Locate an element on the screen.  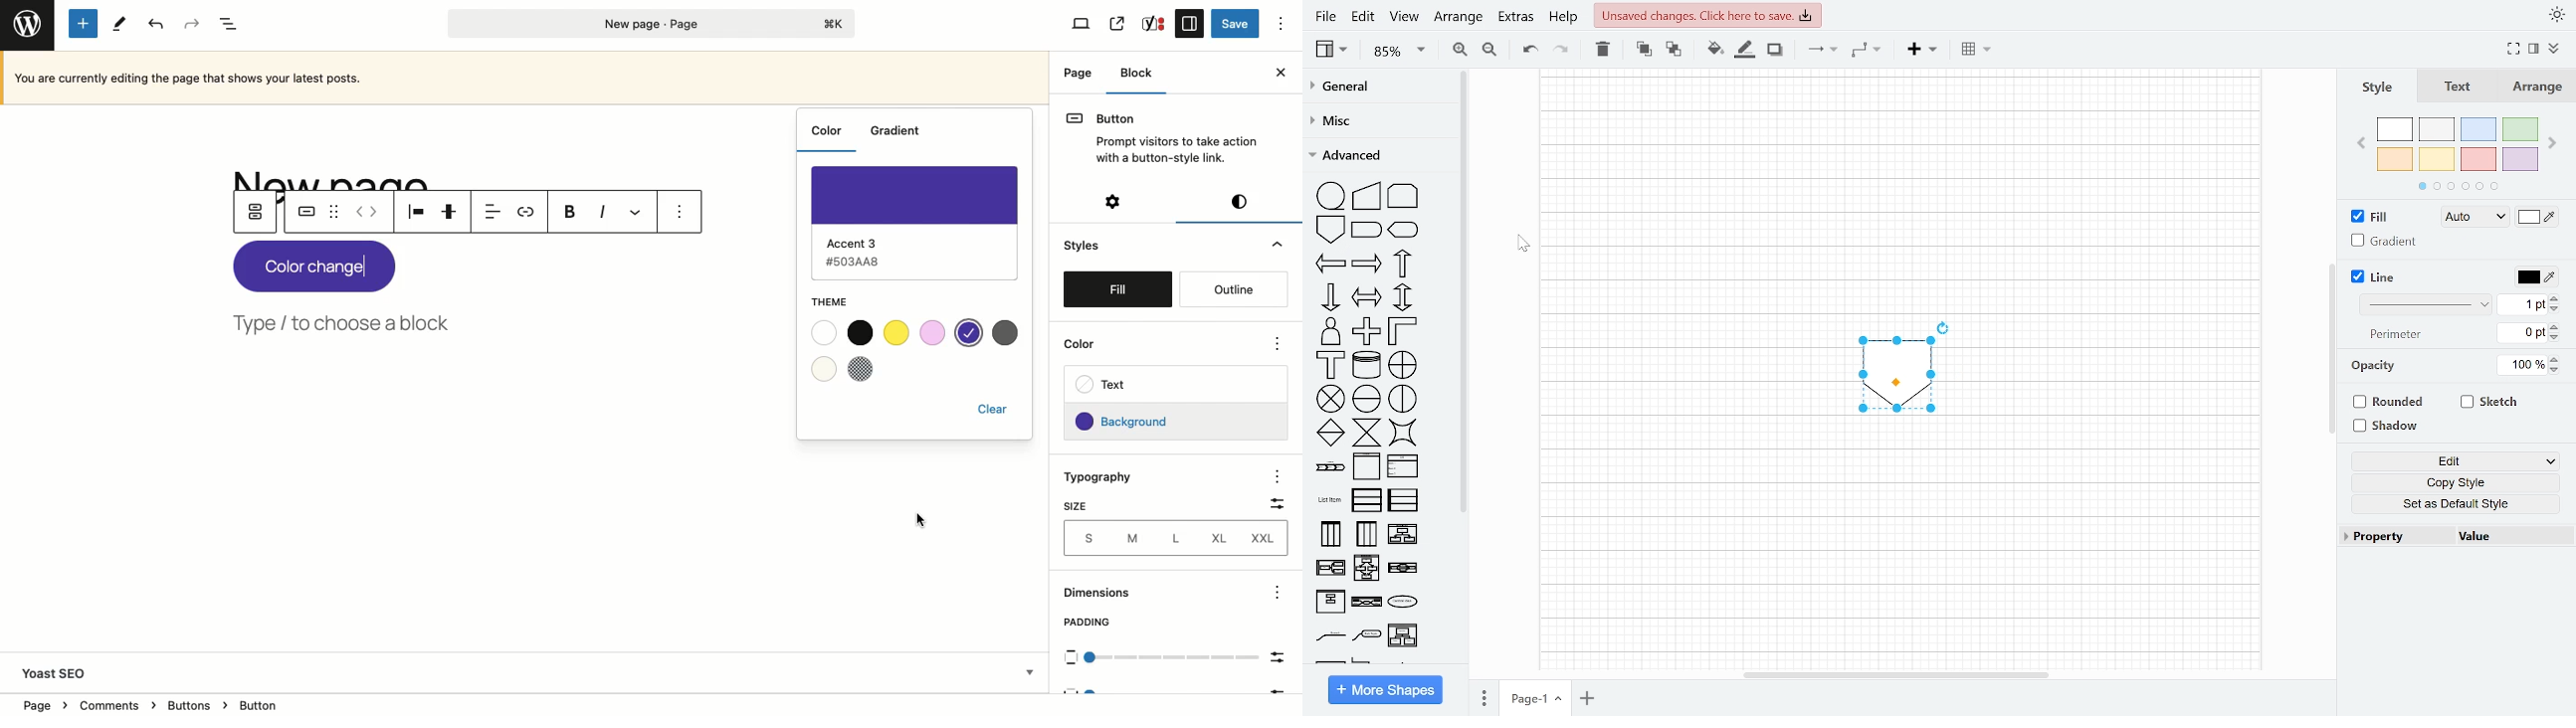
Drag is located at coordinates (333, 212).